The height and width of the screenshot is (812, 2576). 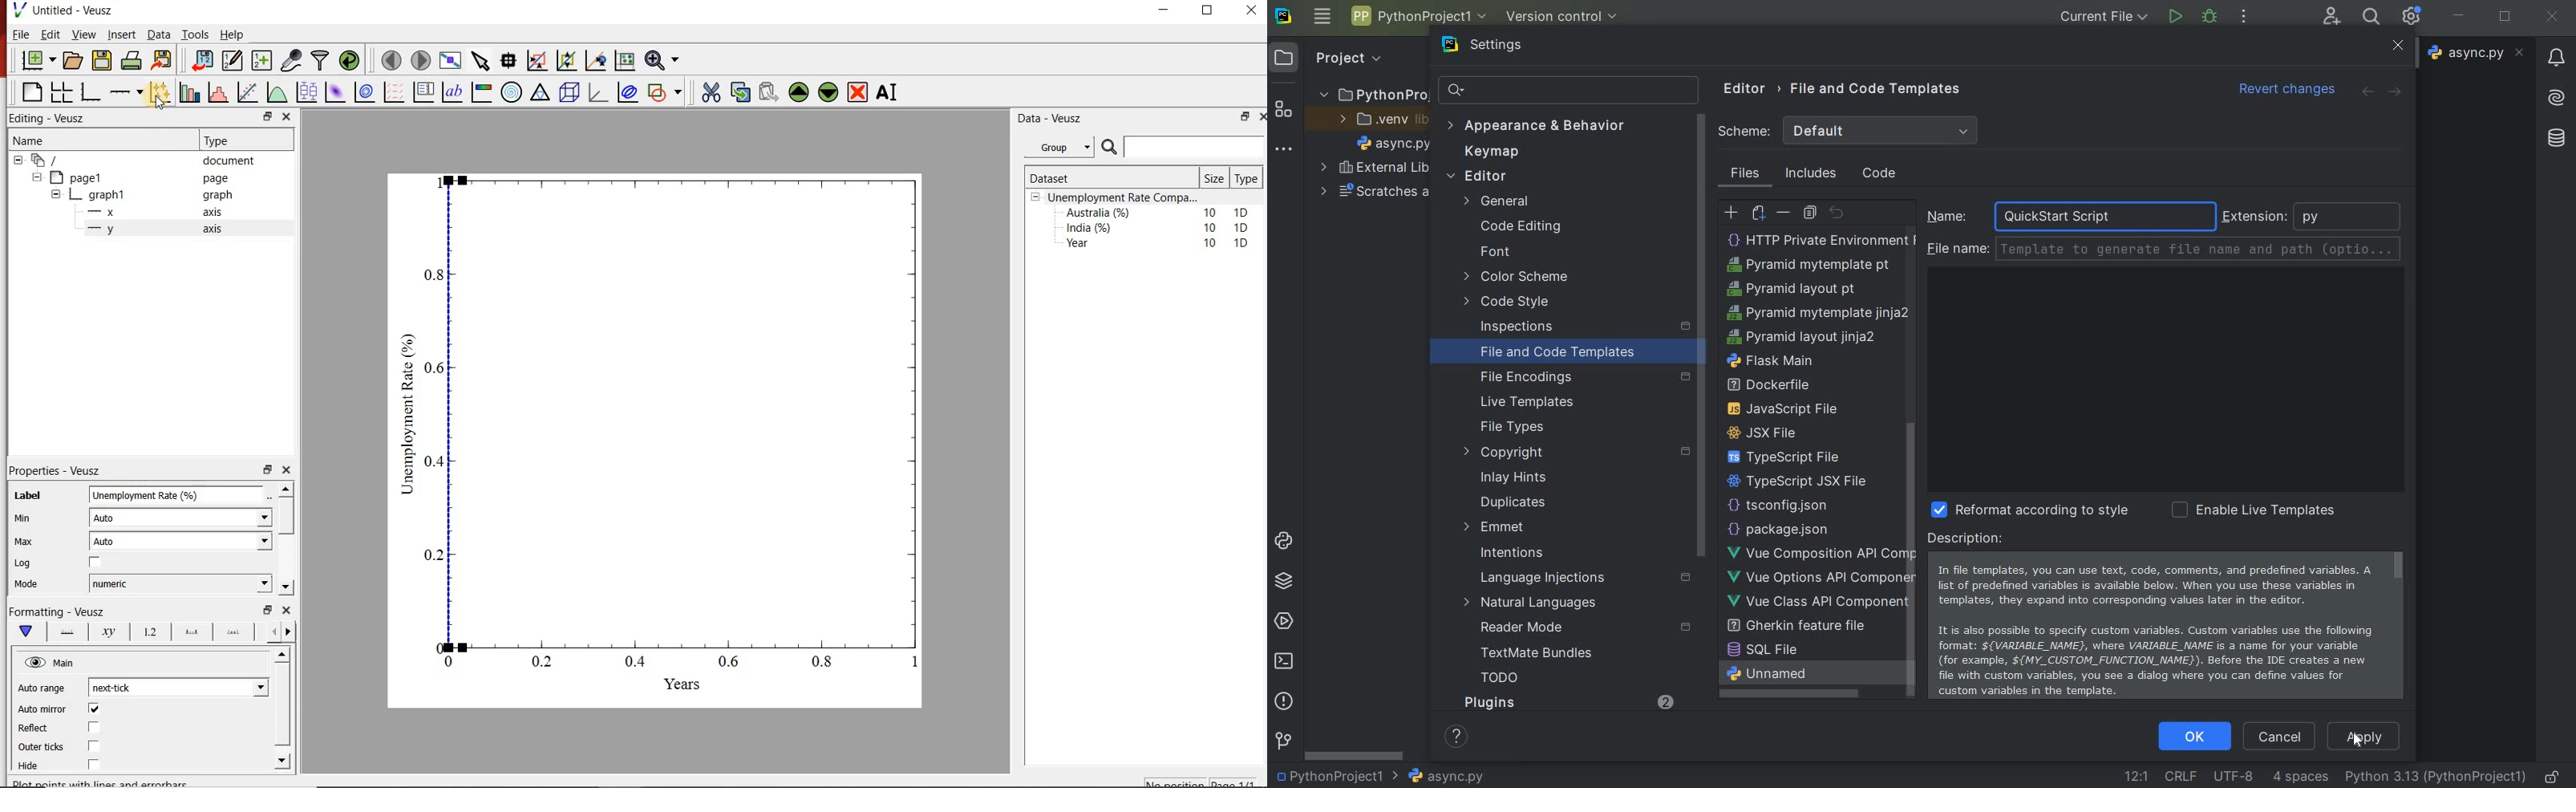 I want to click on View, so click(x=82, y=35).